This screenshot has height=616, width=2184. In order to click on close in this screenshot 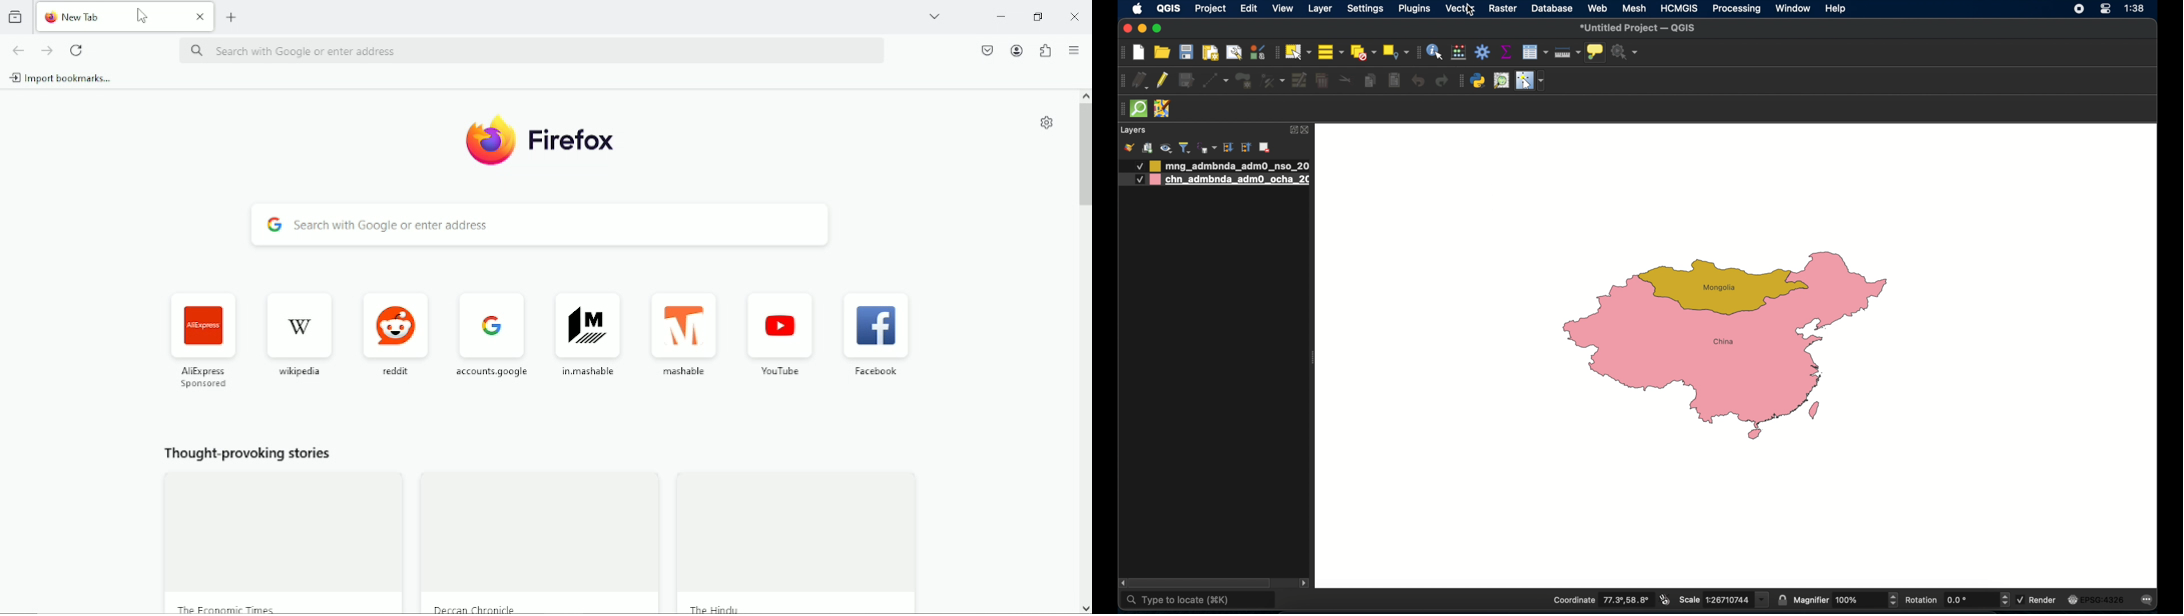, I will do `click(1308, 131)`.